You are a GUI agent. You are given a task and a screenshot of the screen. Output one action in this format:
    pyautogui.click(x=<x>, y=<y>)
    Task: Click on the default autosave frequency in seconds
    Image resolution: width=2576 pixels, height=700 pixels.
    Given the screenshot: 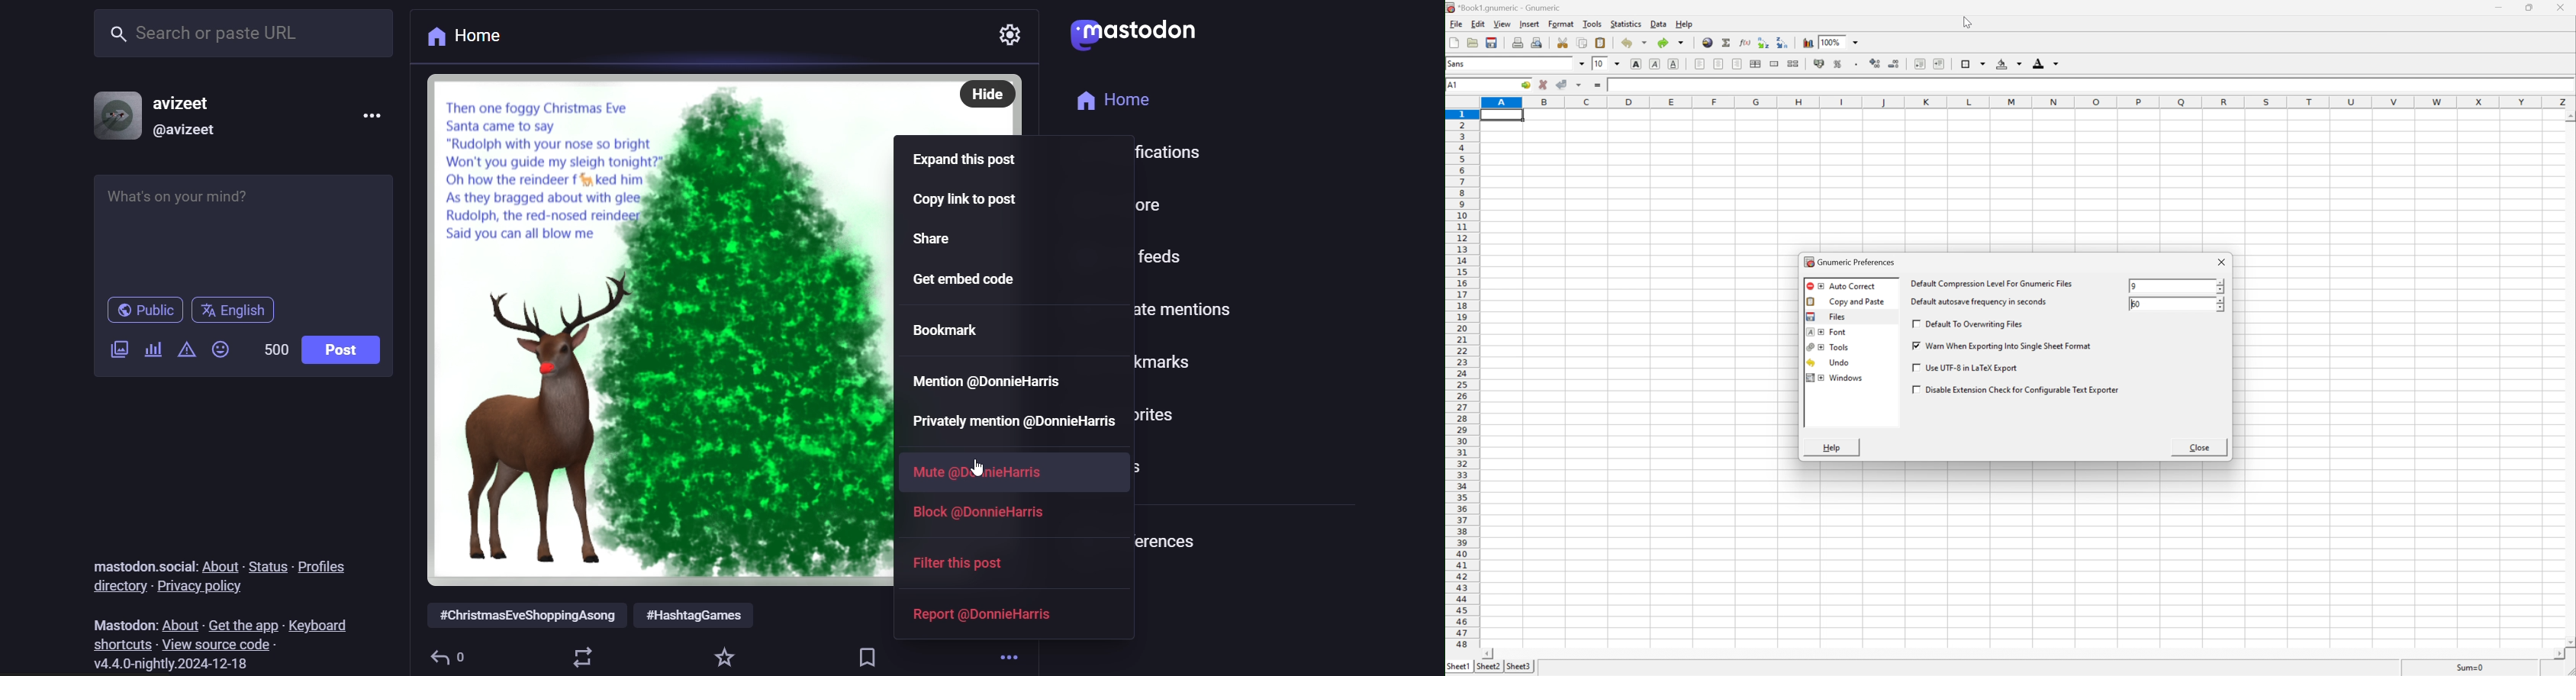 What is the action you would take?
    pyautogui.click(x=2018, y=302)
    